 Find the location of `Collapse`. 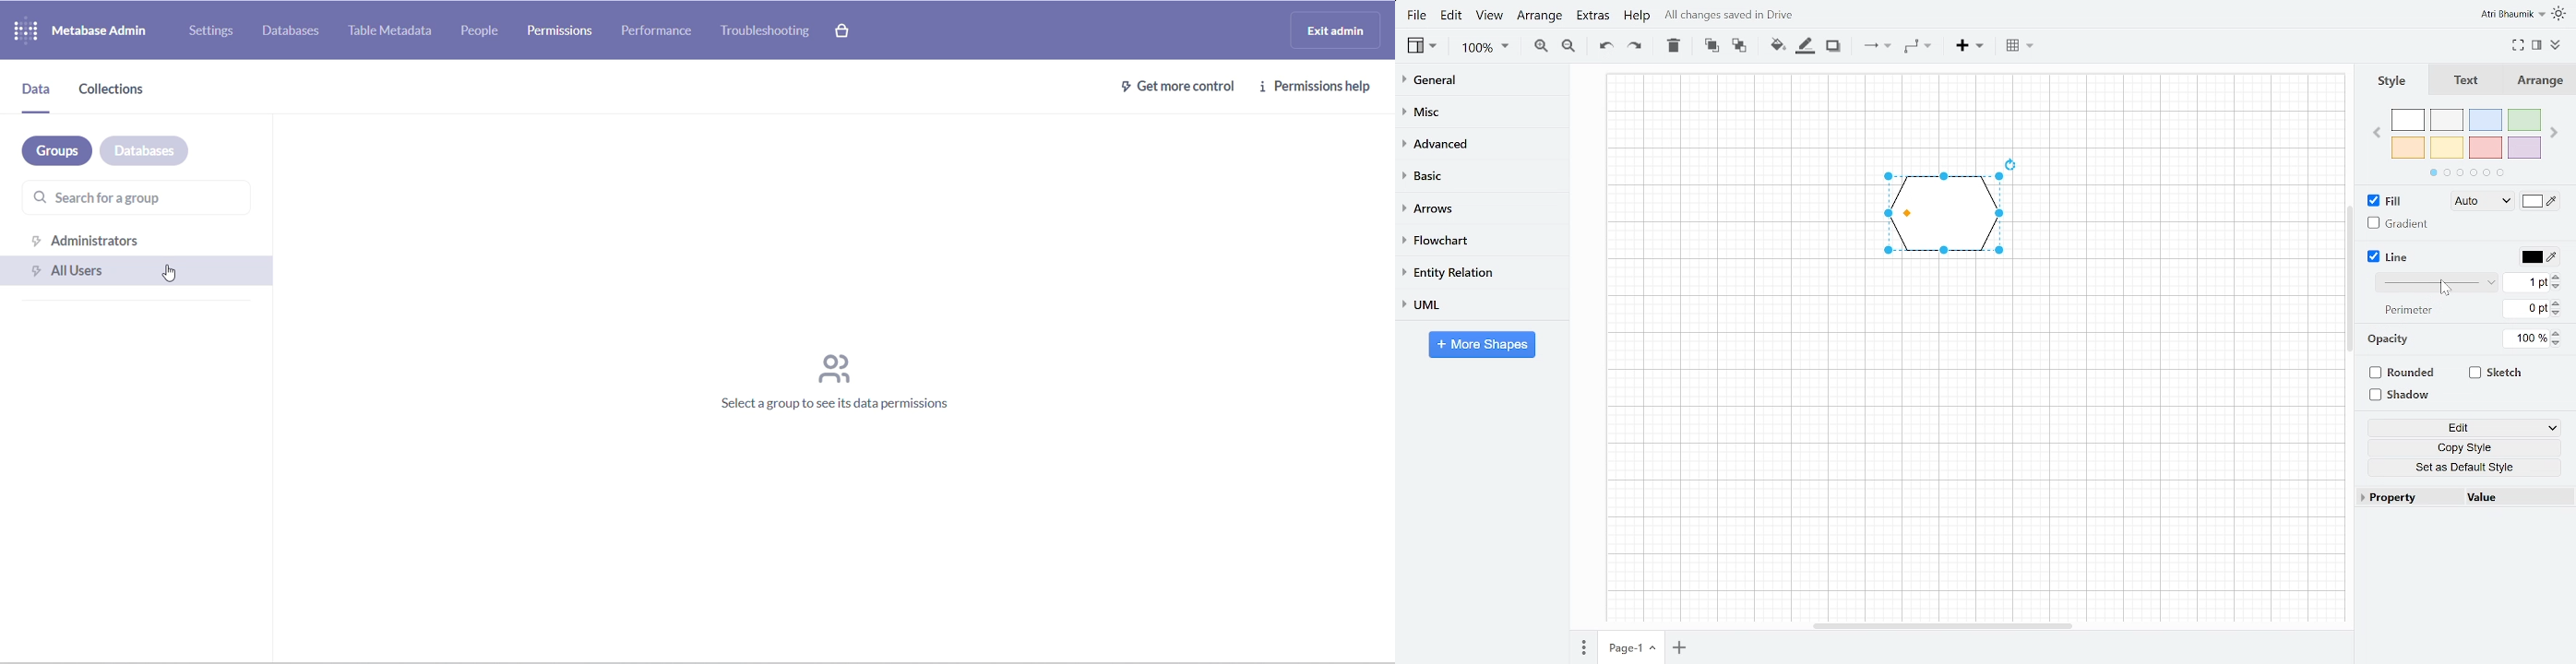

Collapse is located at coordinates (2558, 44).